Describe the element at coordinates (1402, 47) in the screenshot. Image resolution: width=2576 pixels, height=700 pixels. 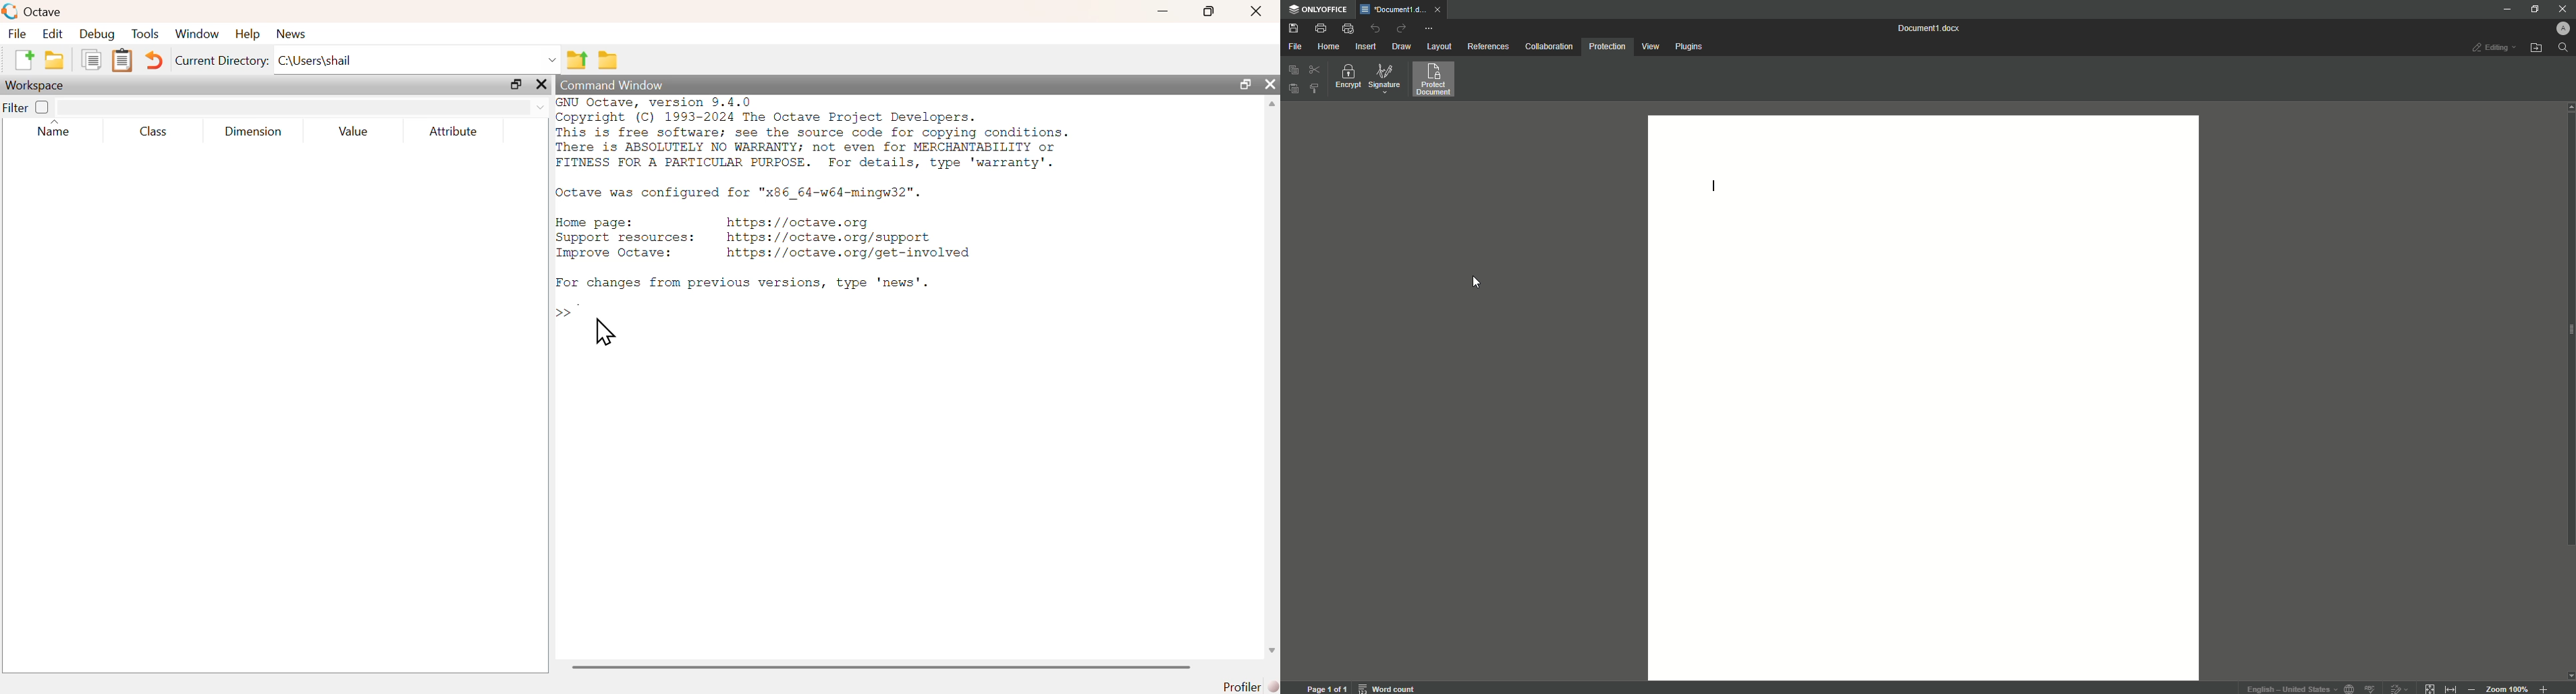
I see `Draw` at that location.